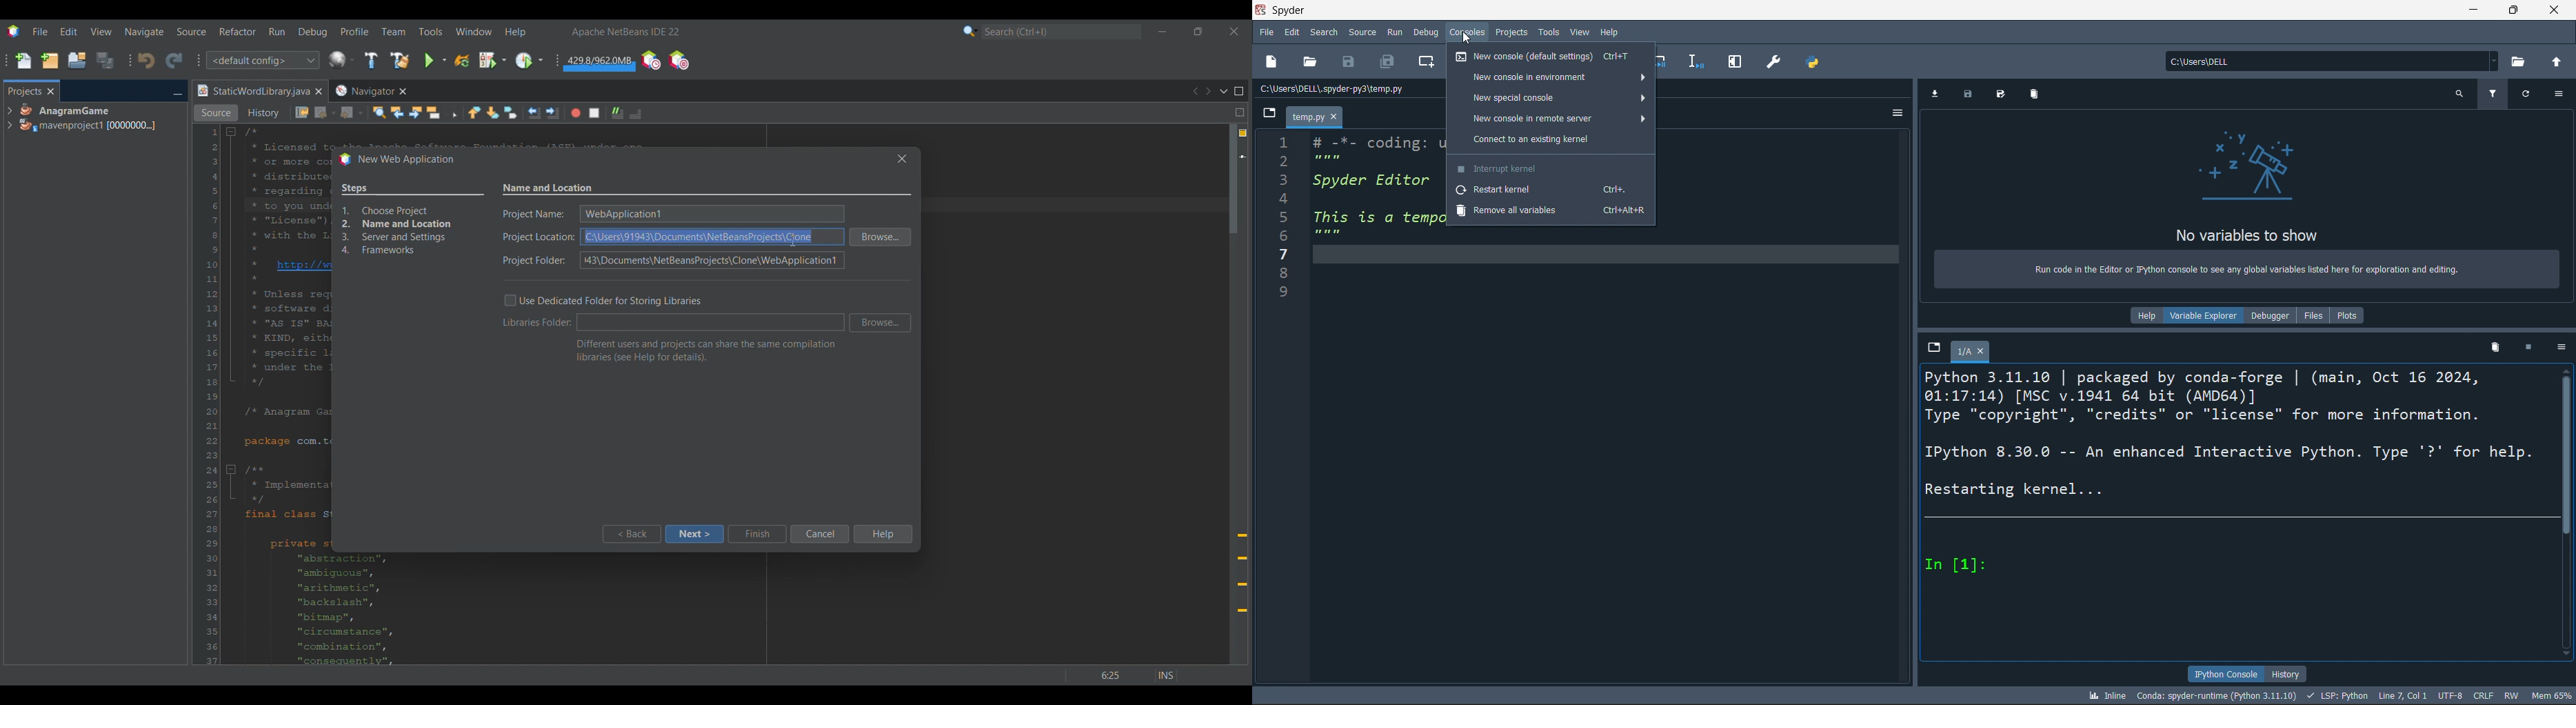 This screenshot has height=728, width=2576. What do you see at coordinates (23, 61) in the screenshot?
I see `New file` at bounding box center [23, 61].